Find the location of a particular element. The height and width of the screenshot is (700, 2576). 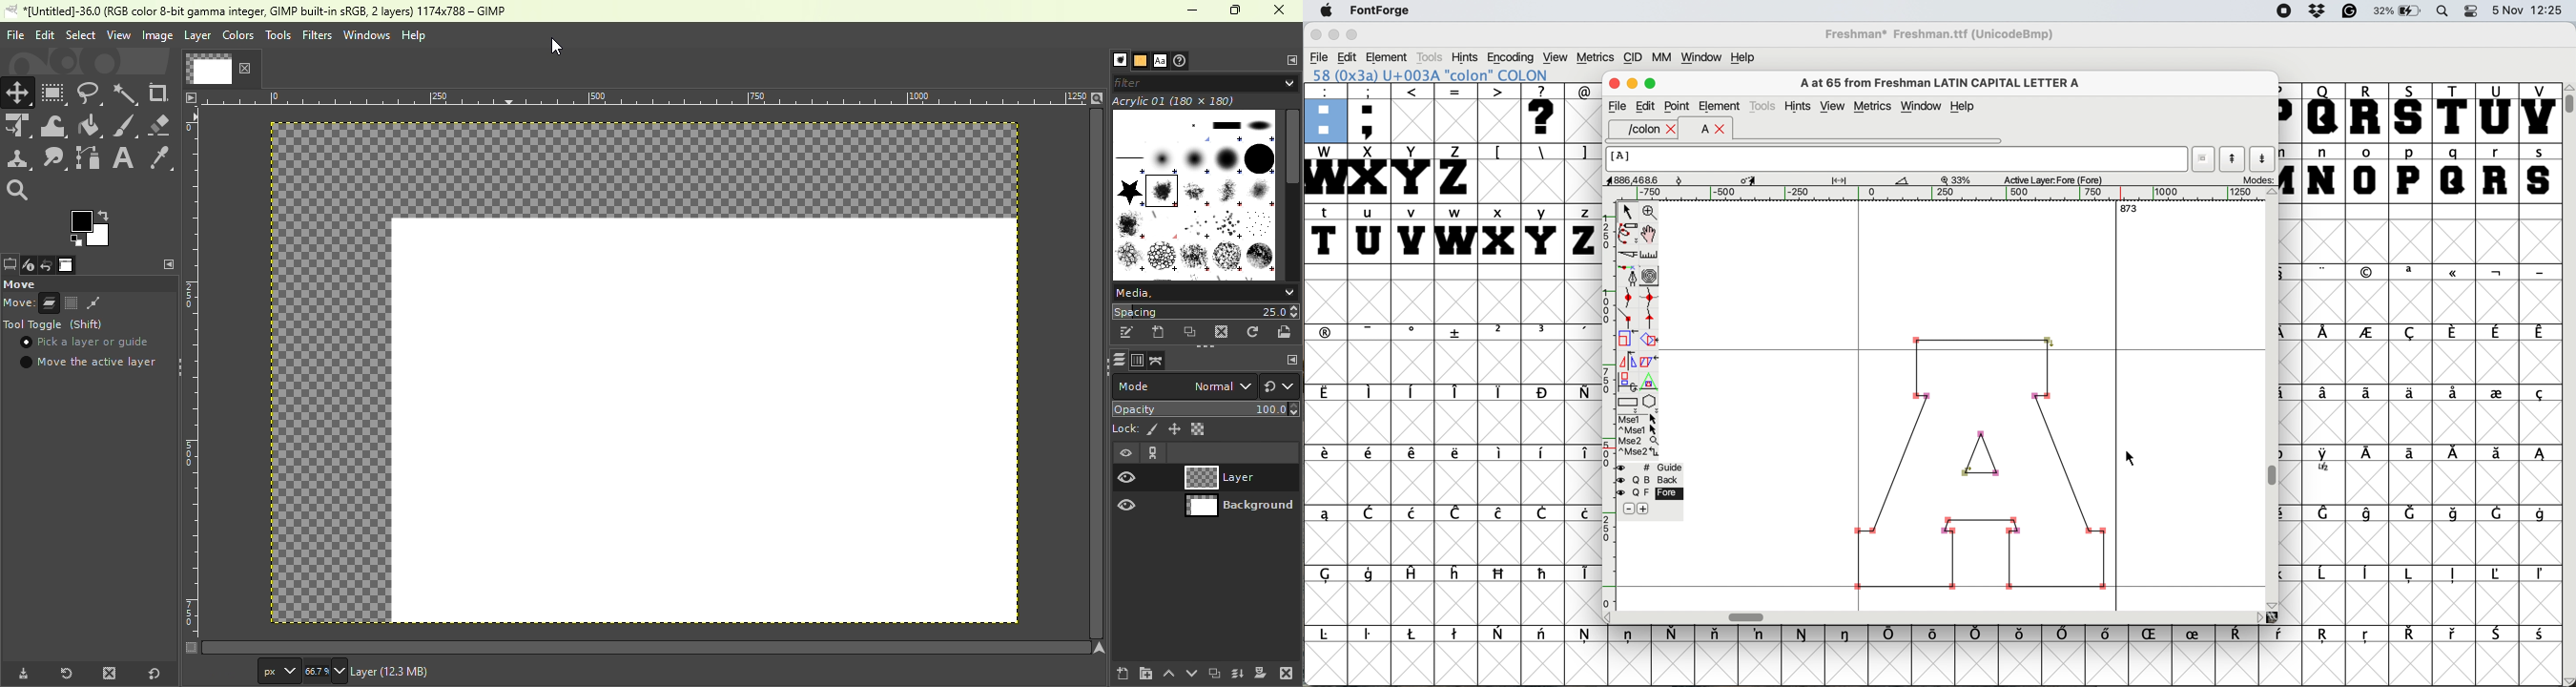

symbol is located at coordinates (1500, 574).